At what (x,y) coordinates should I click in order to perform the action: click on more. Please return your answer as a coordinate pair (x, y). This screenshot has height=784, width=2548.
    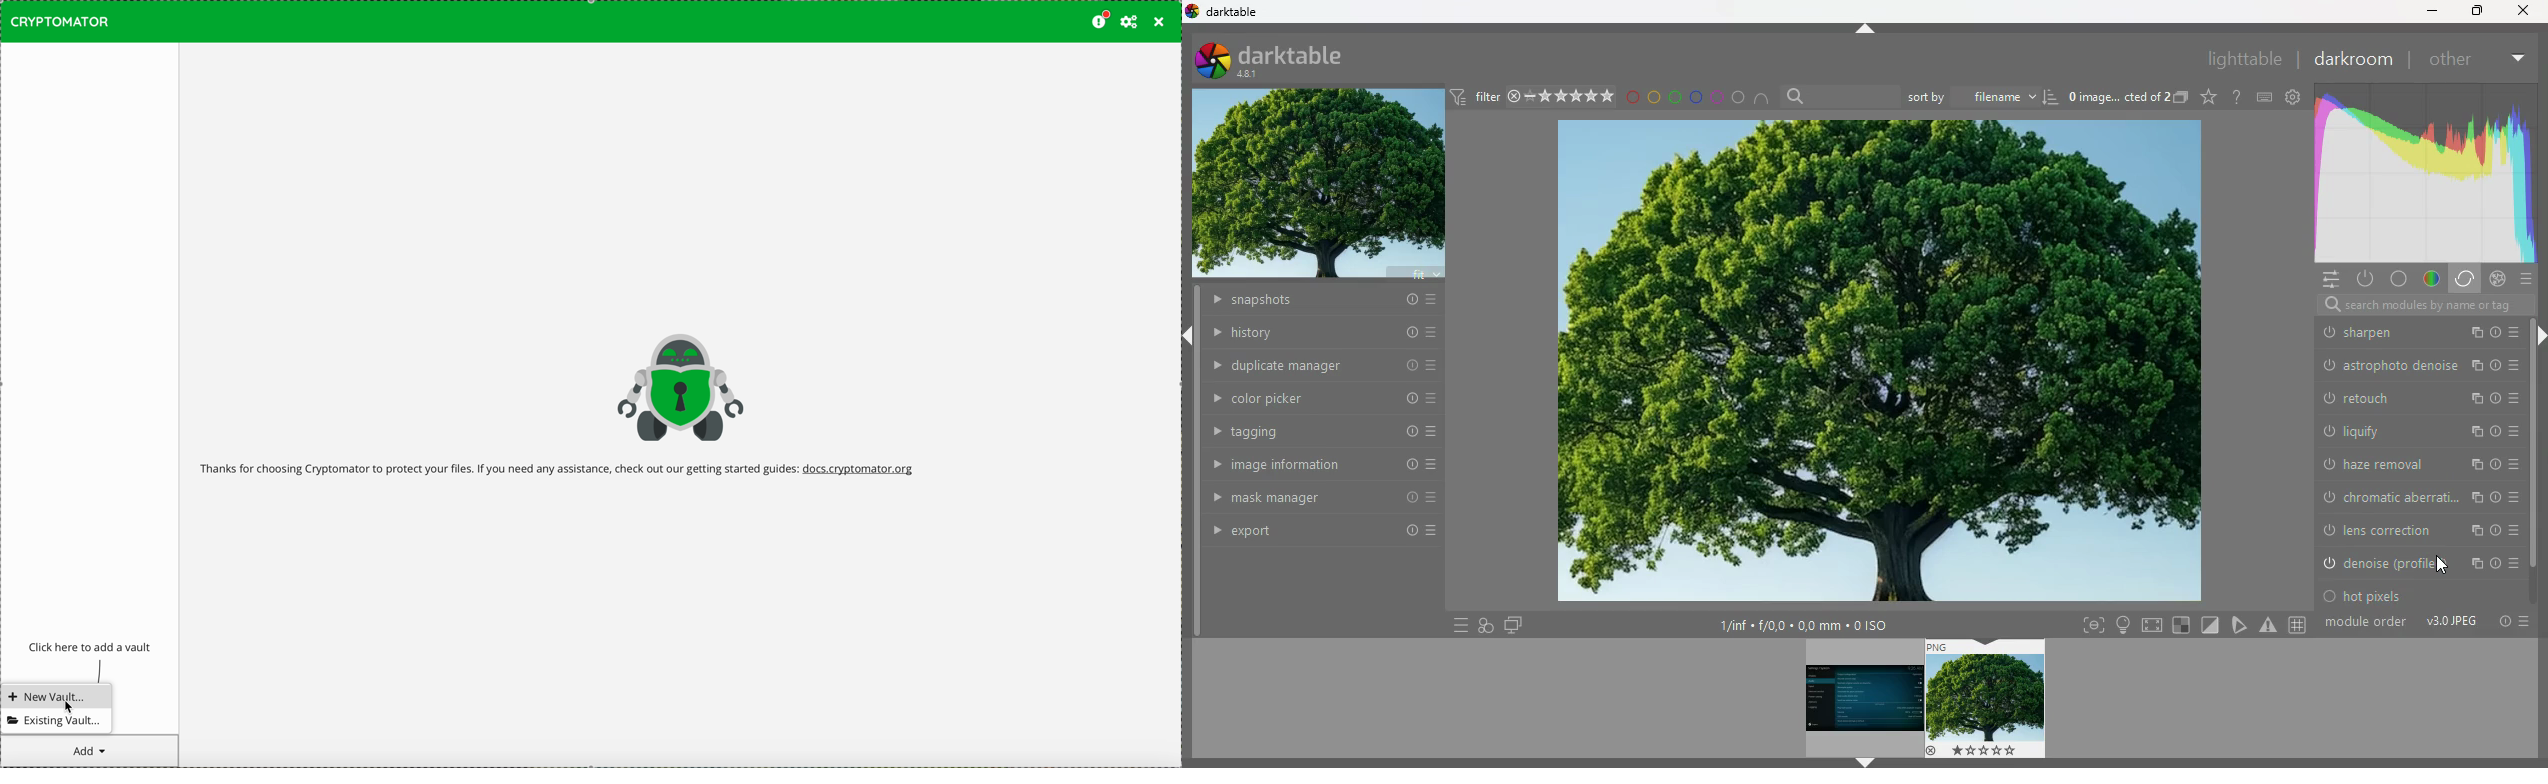
    Looking at the image, I should click on (2498, 397).